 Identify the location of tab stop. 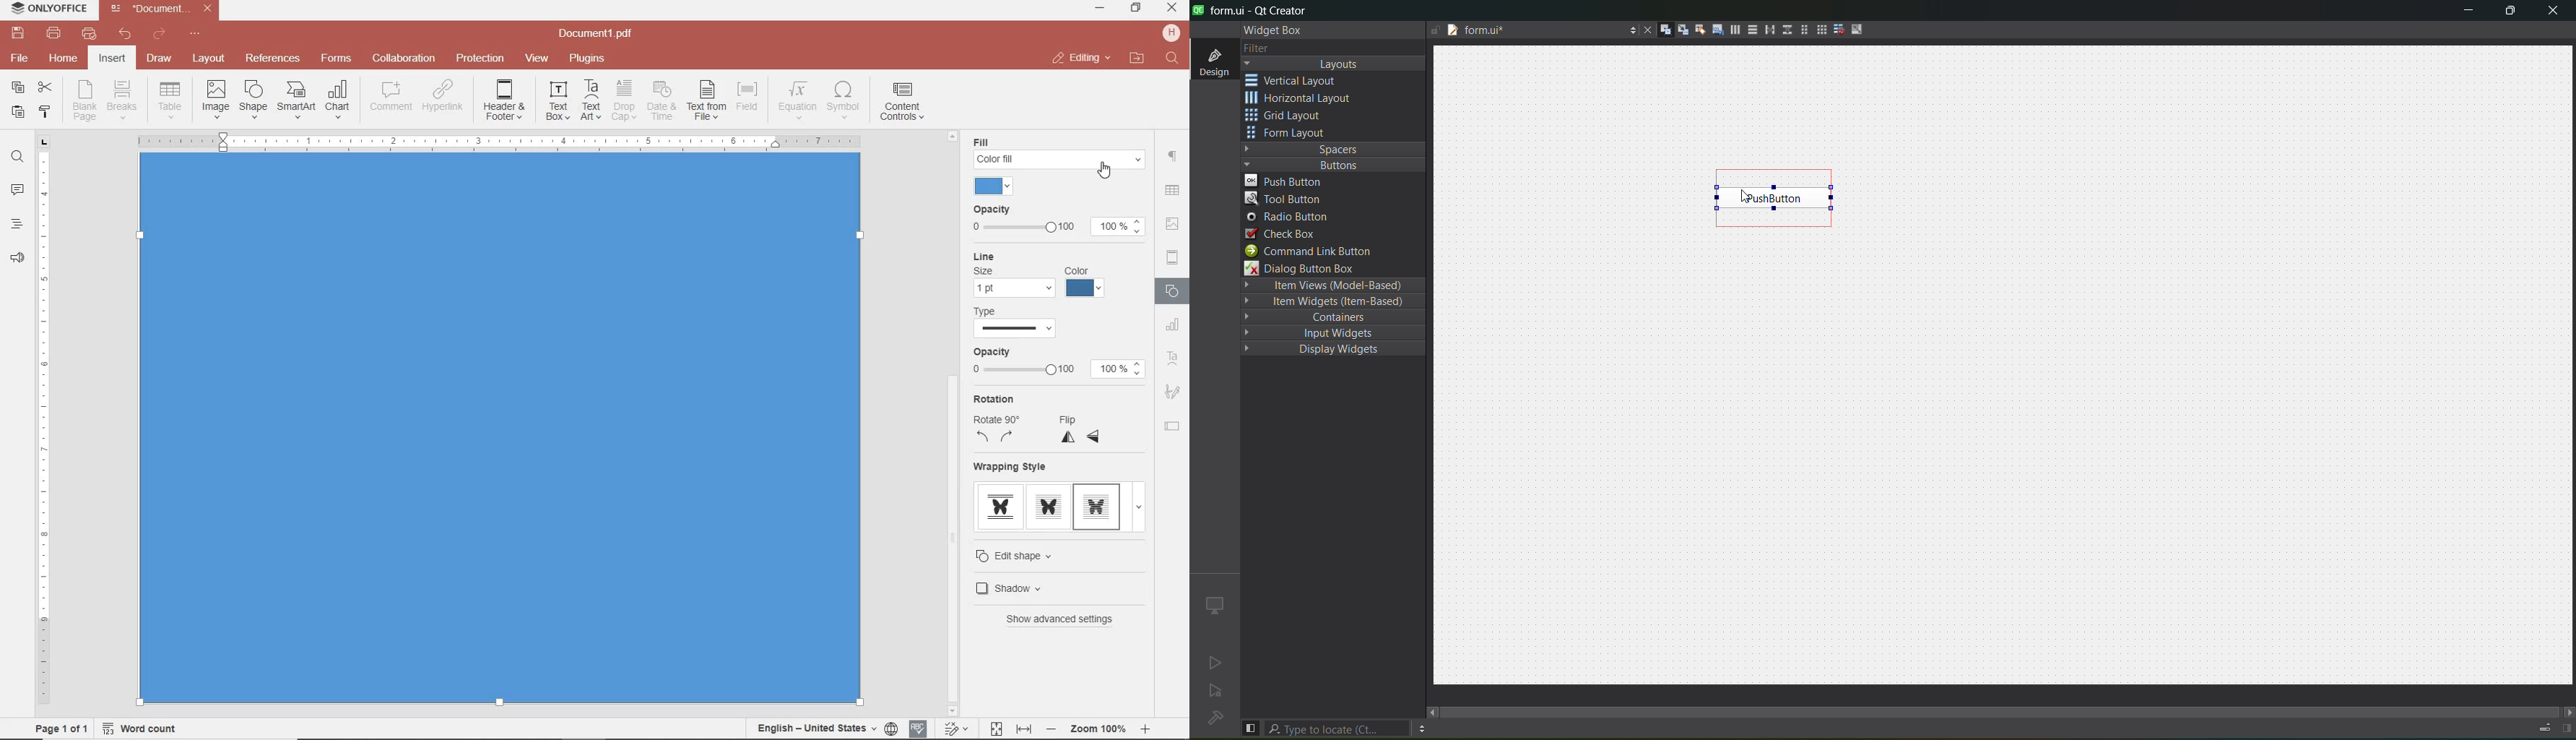
(45, 141).